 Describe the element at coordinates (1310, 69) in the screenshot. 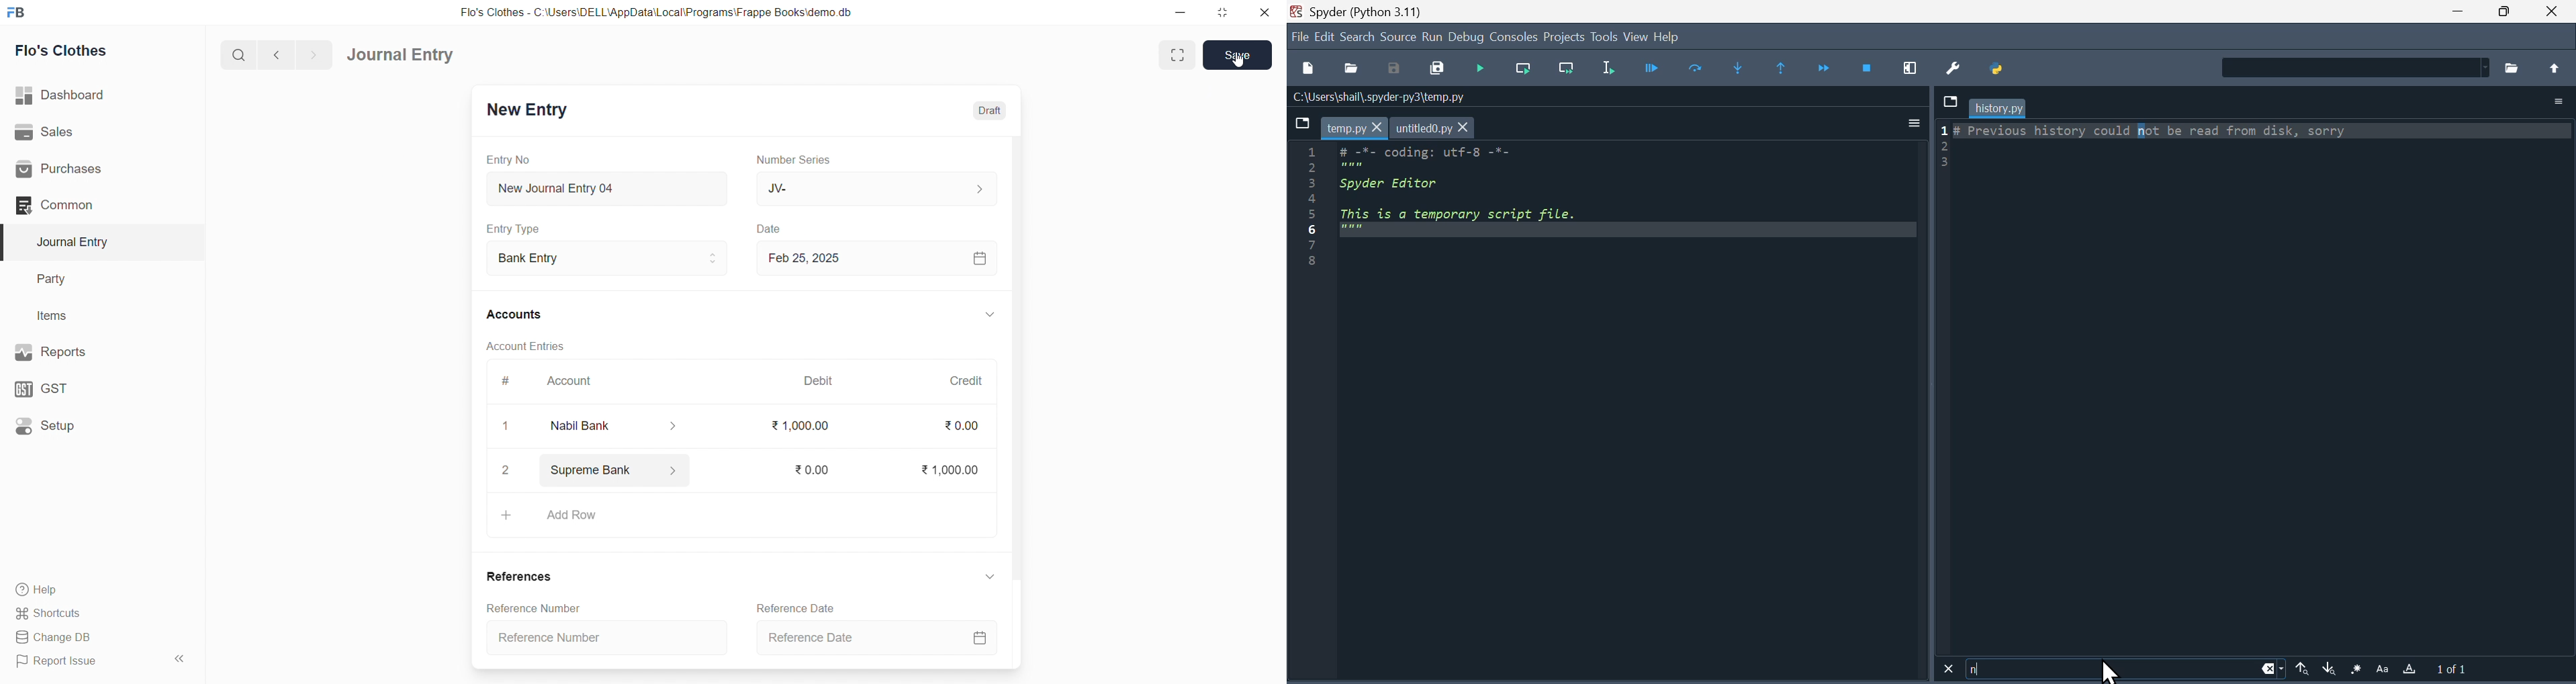

I see `New file` at that location.